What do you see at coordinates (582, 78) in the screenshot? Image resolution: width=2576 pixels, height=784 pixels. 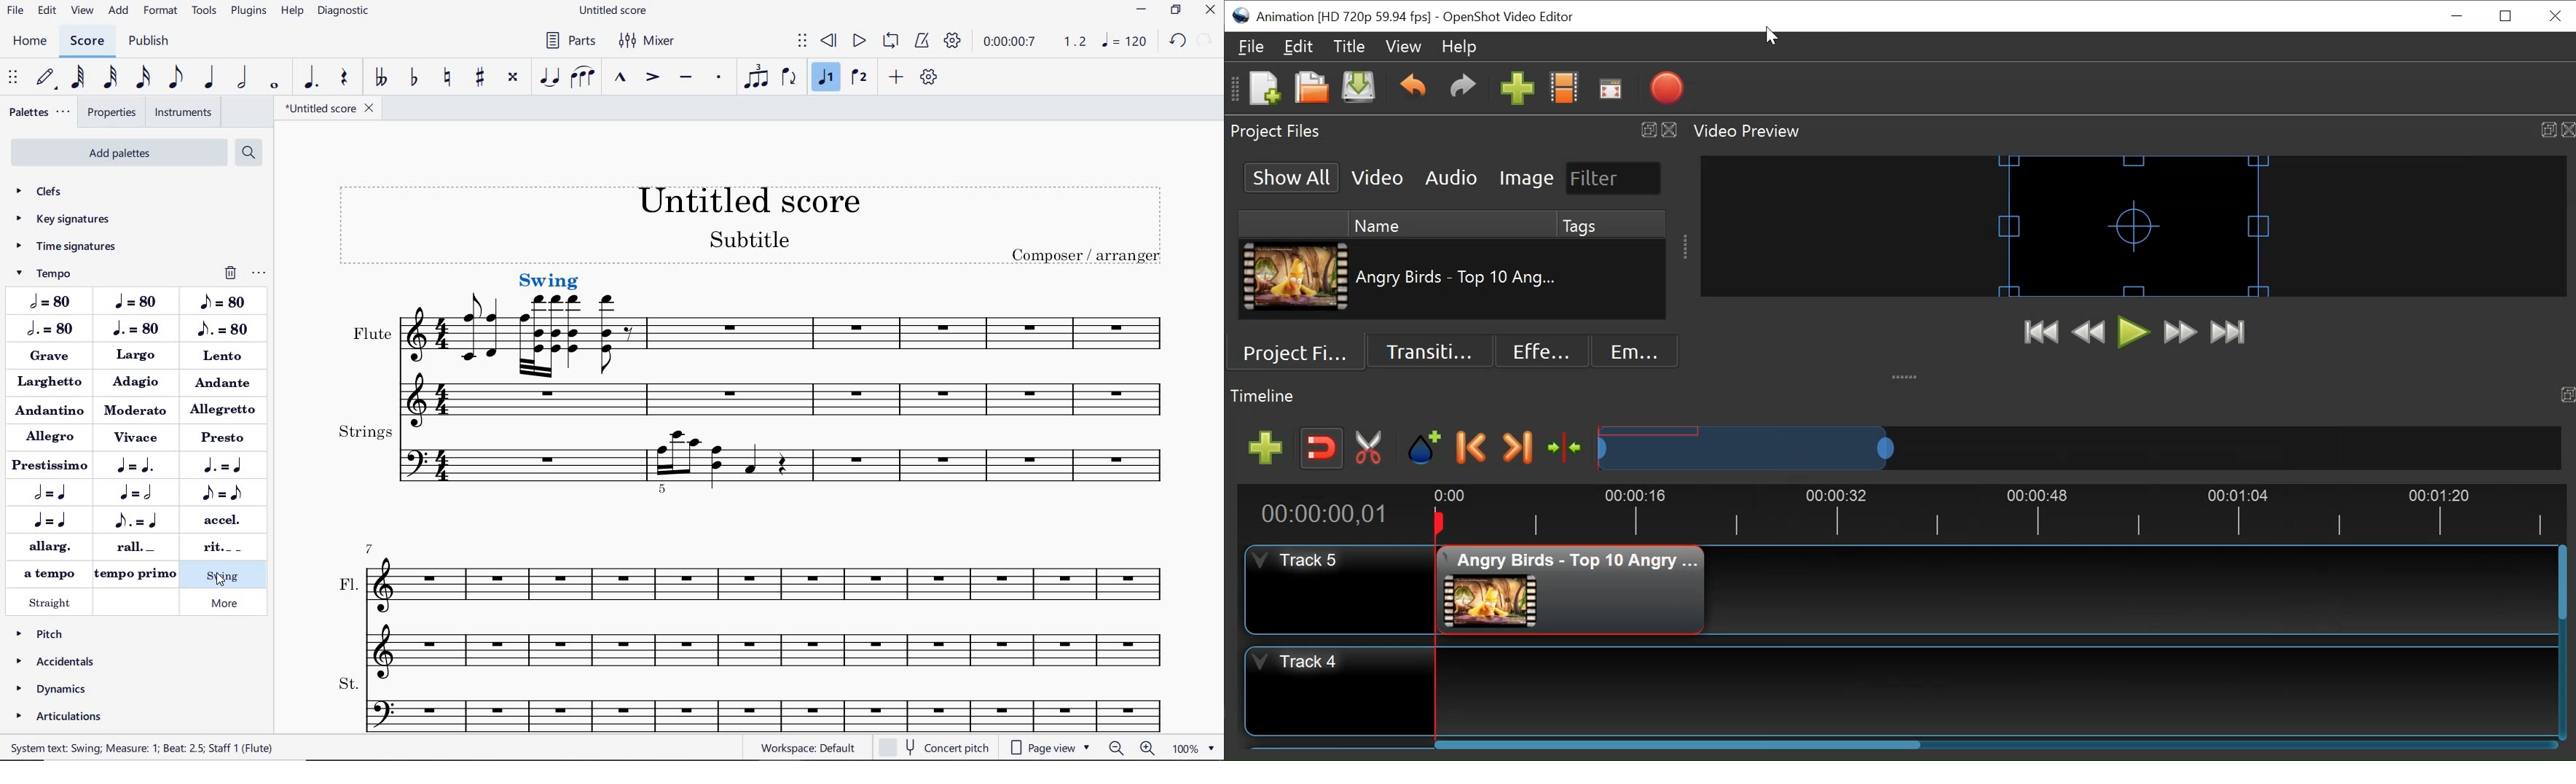 I see `SLUR` at bounding box center [582, 78].